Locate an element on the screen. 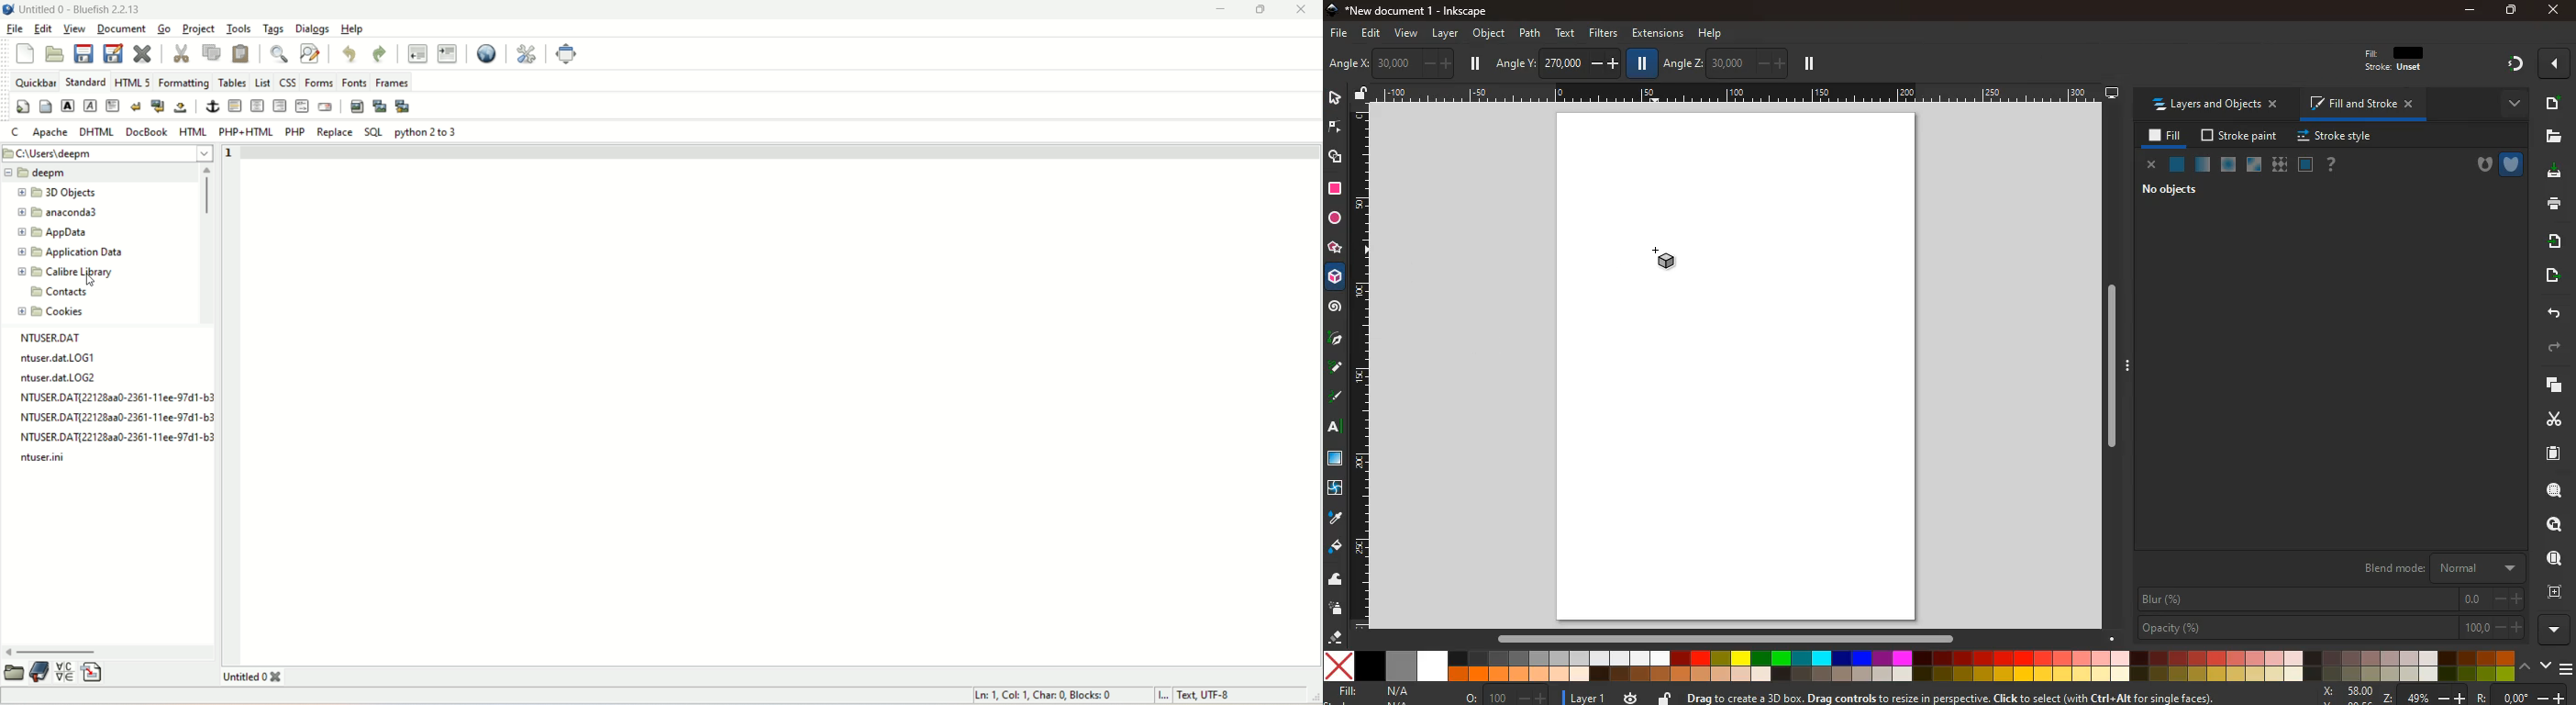 This screenshot has width=2576, height=728. erase is located at coordinates (1337, 637).